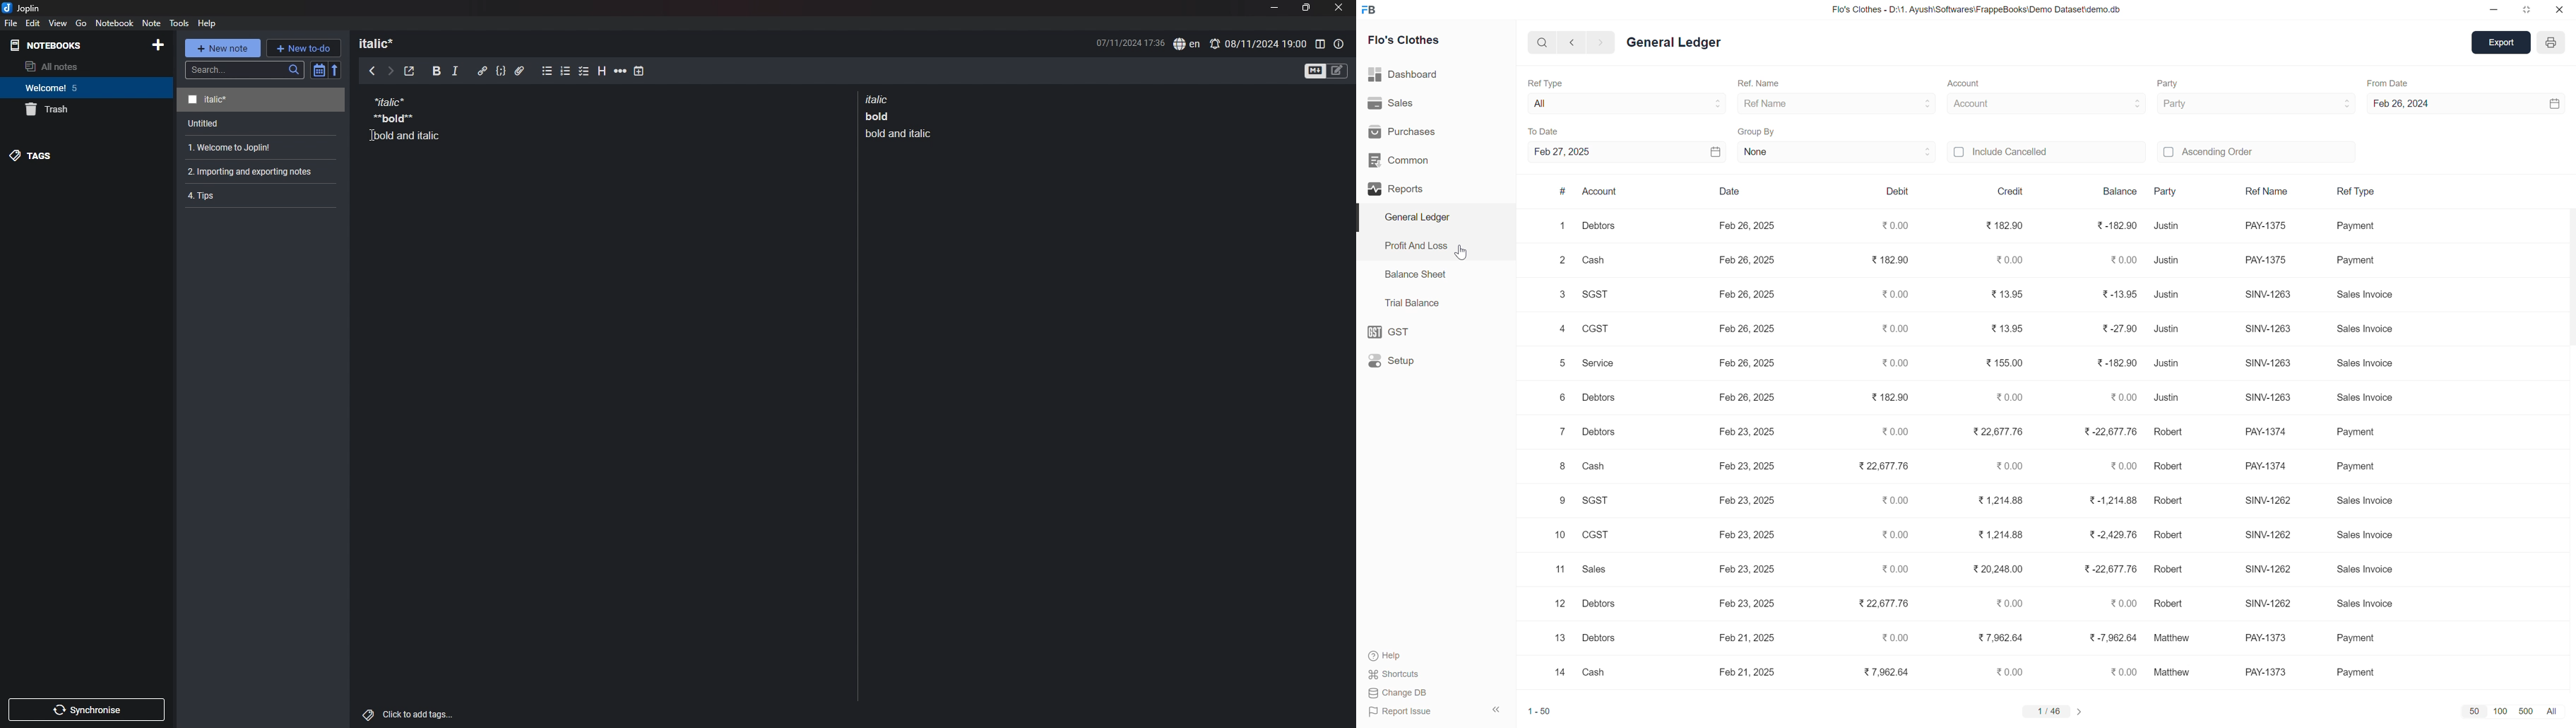  Describe the element at coordinates (1741, 228) in the screenshot. I see `Feb 26, 2025` at that location.